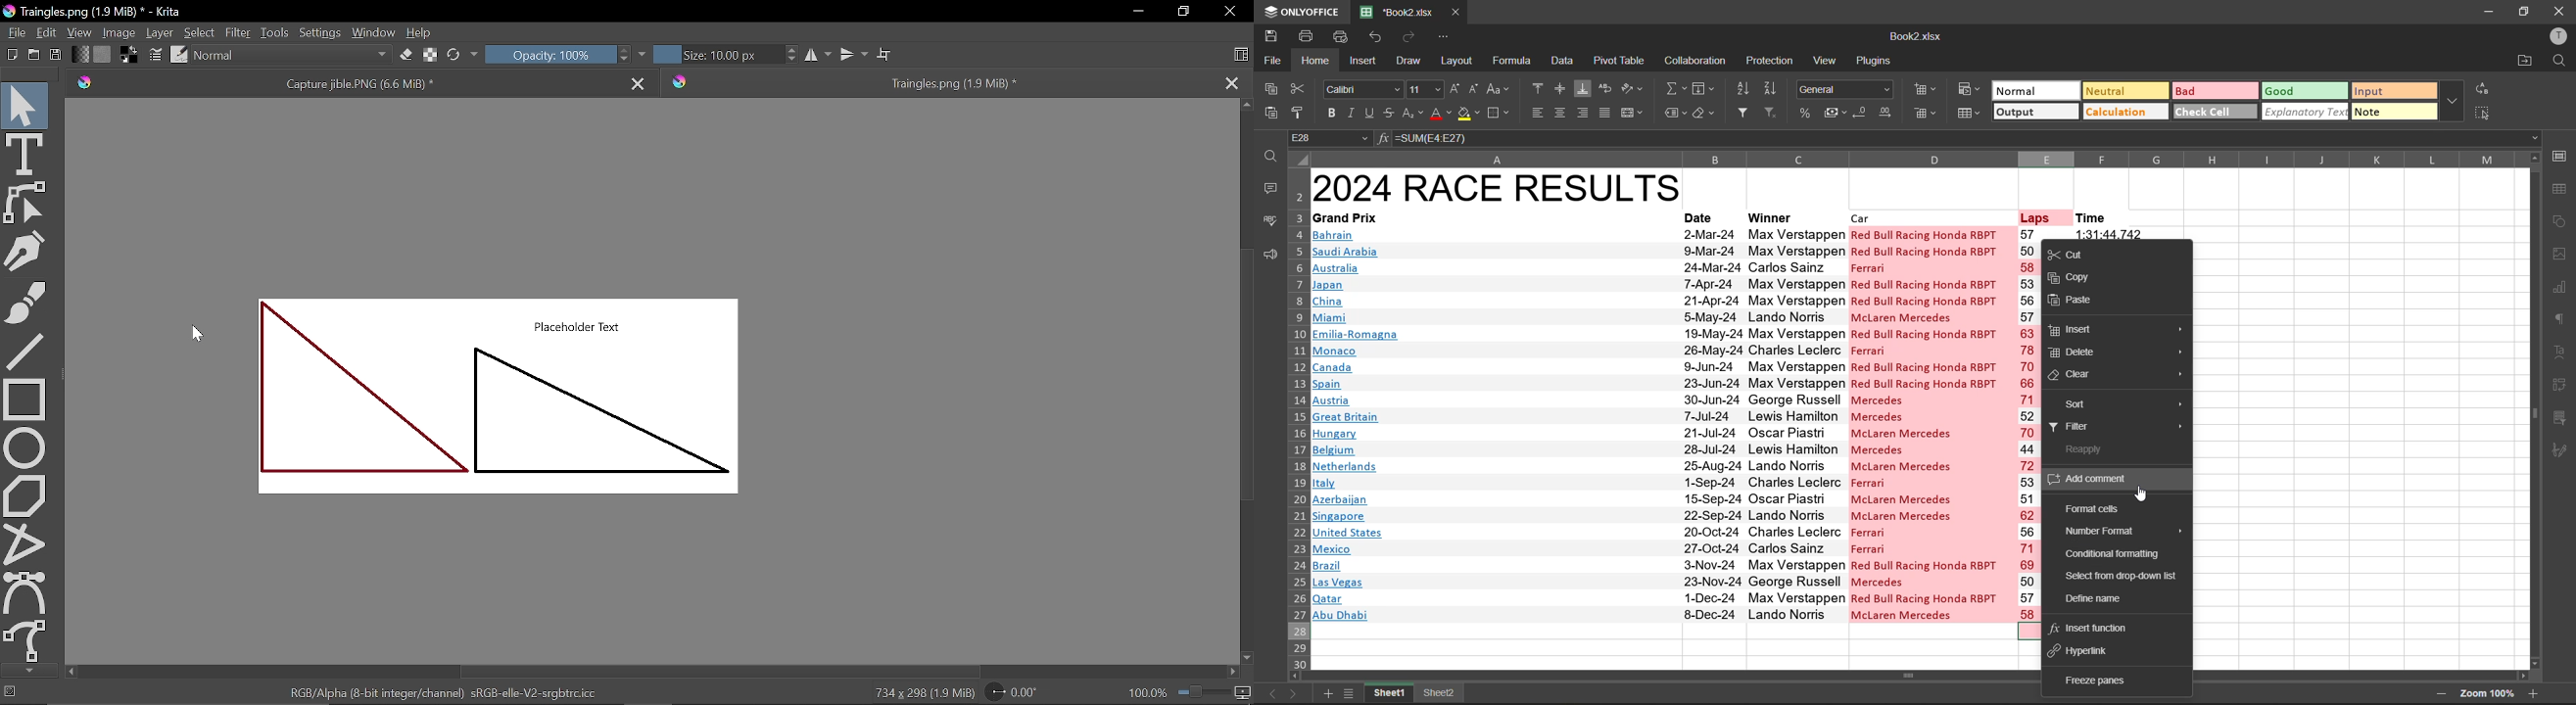  Describe the element at coordinates (26, 641) in the screenshot. I see `Freehand select tool` at that location.